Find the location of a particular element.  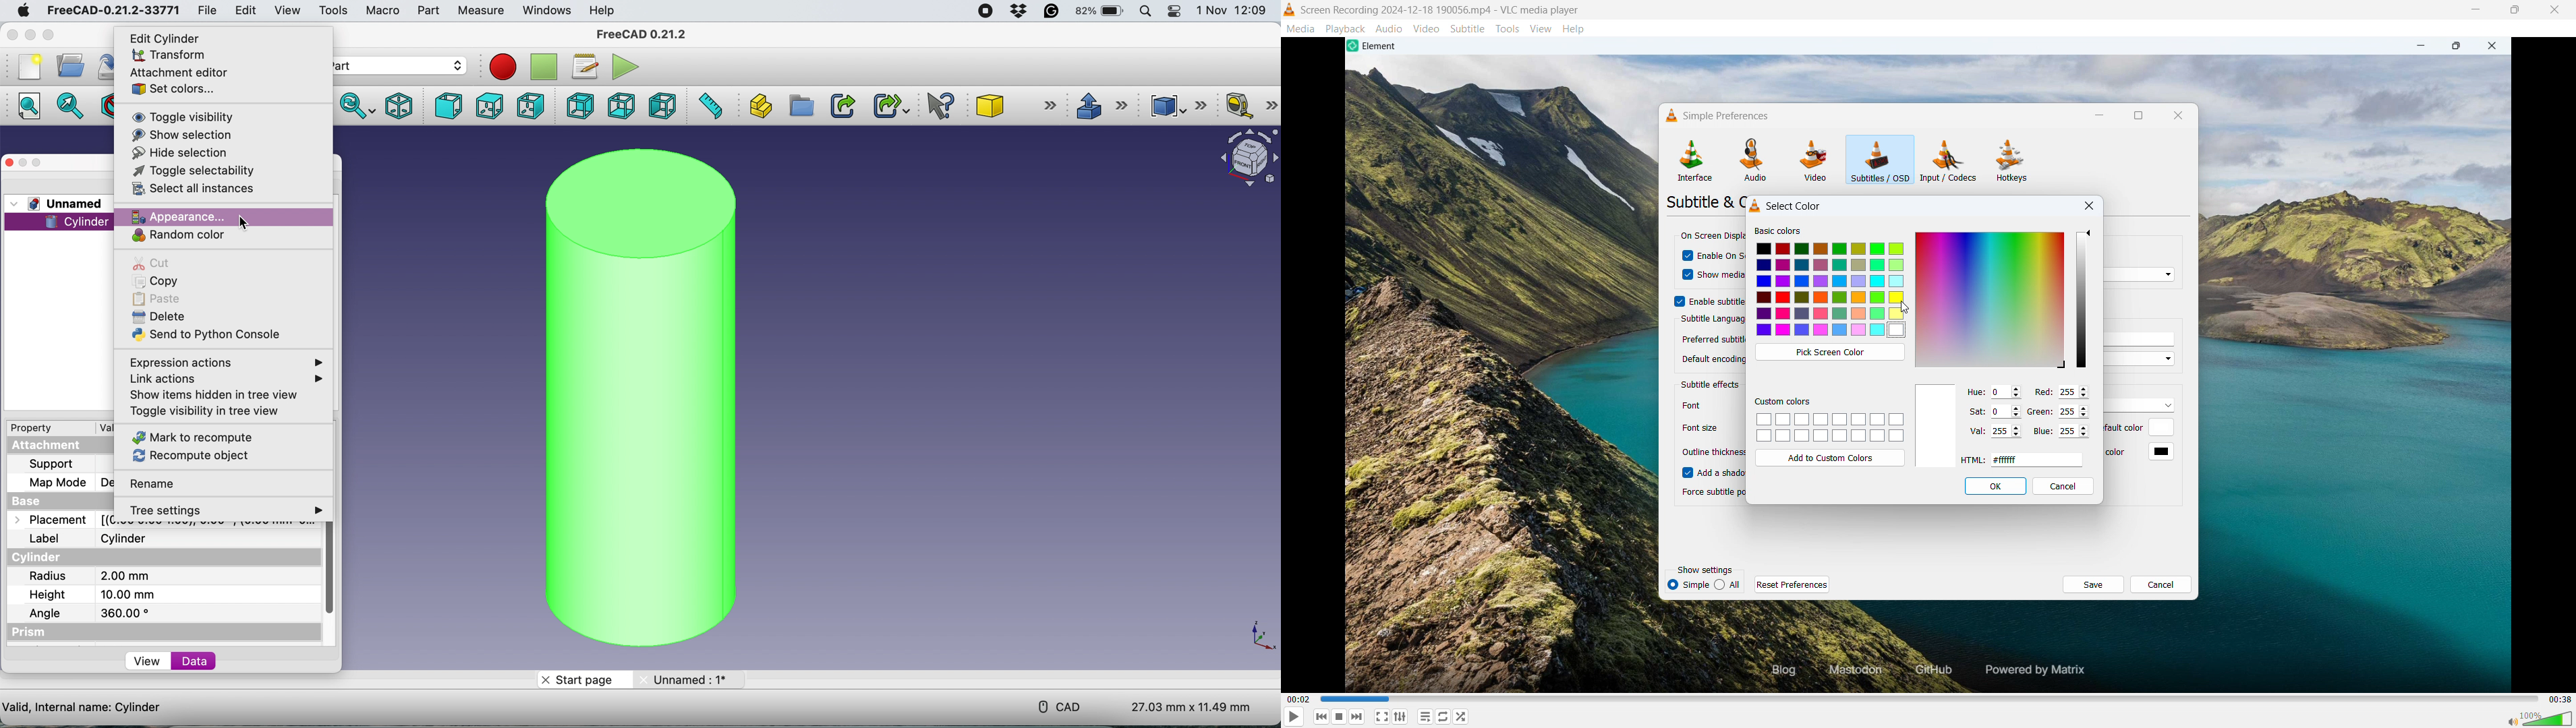

Input or codecs  is located at coordinates (1949, 160).